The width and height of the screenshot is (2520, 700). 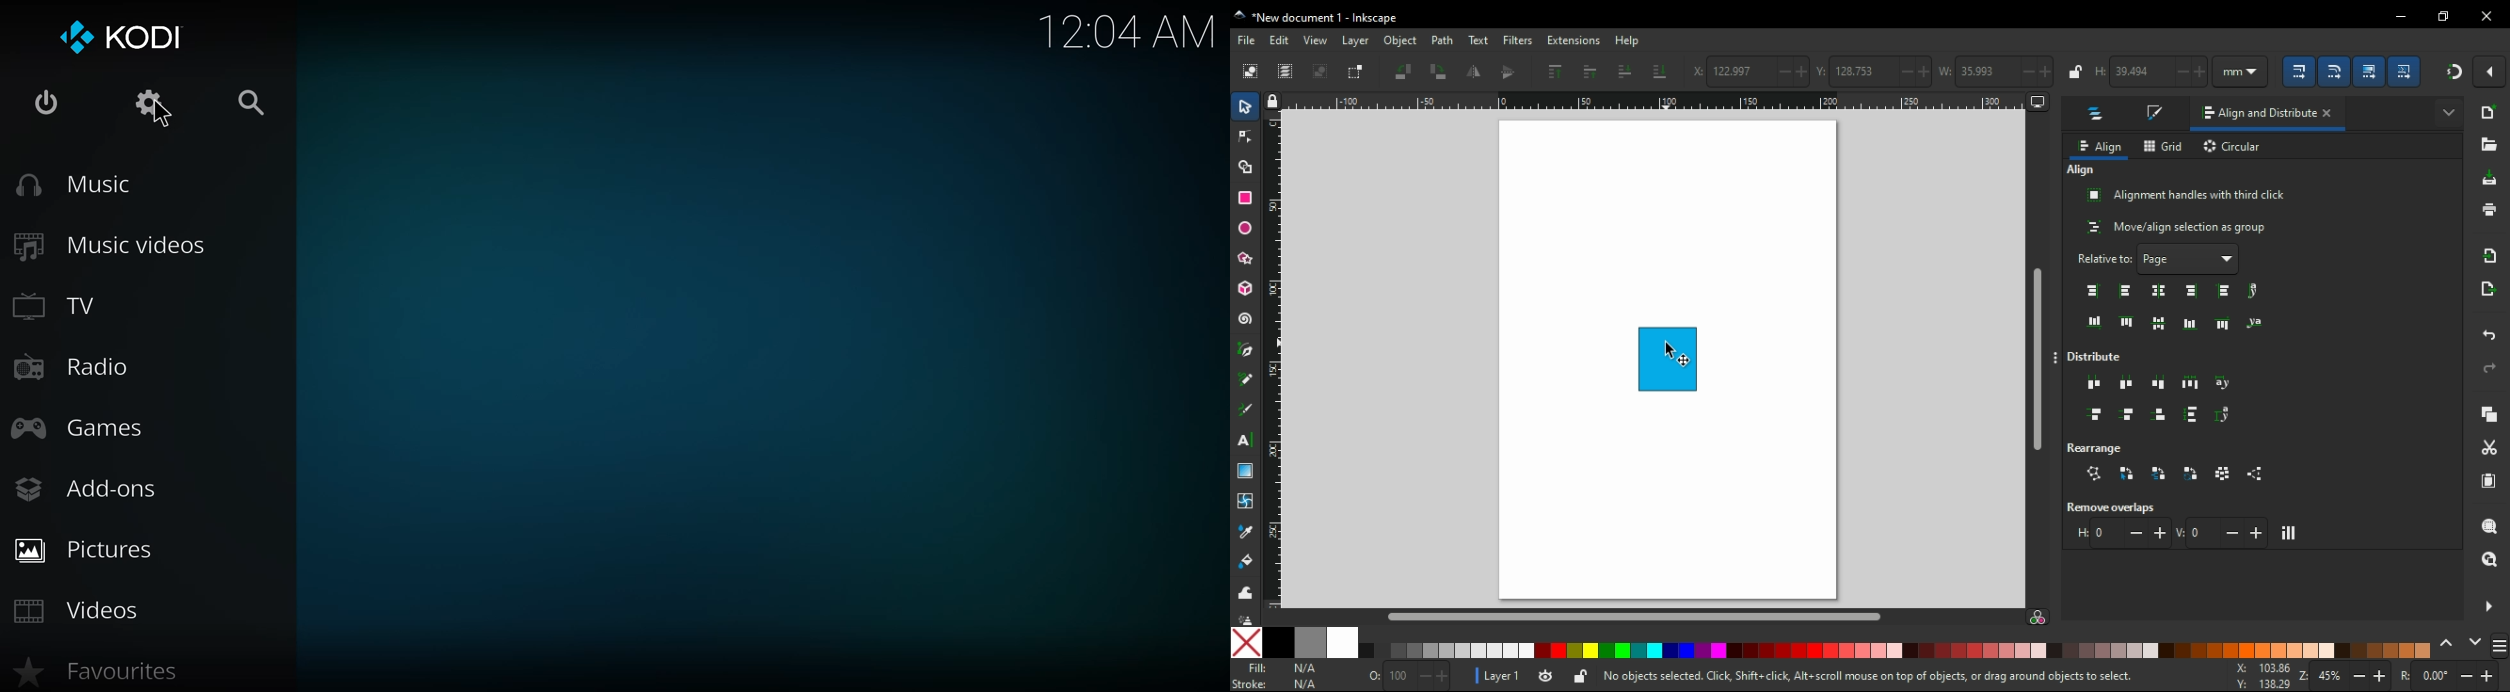 What do you see at coordinates (1128, 31) in the screenshot?
I see `time` at bounding box center [1128, 31].